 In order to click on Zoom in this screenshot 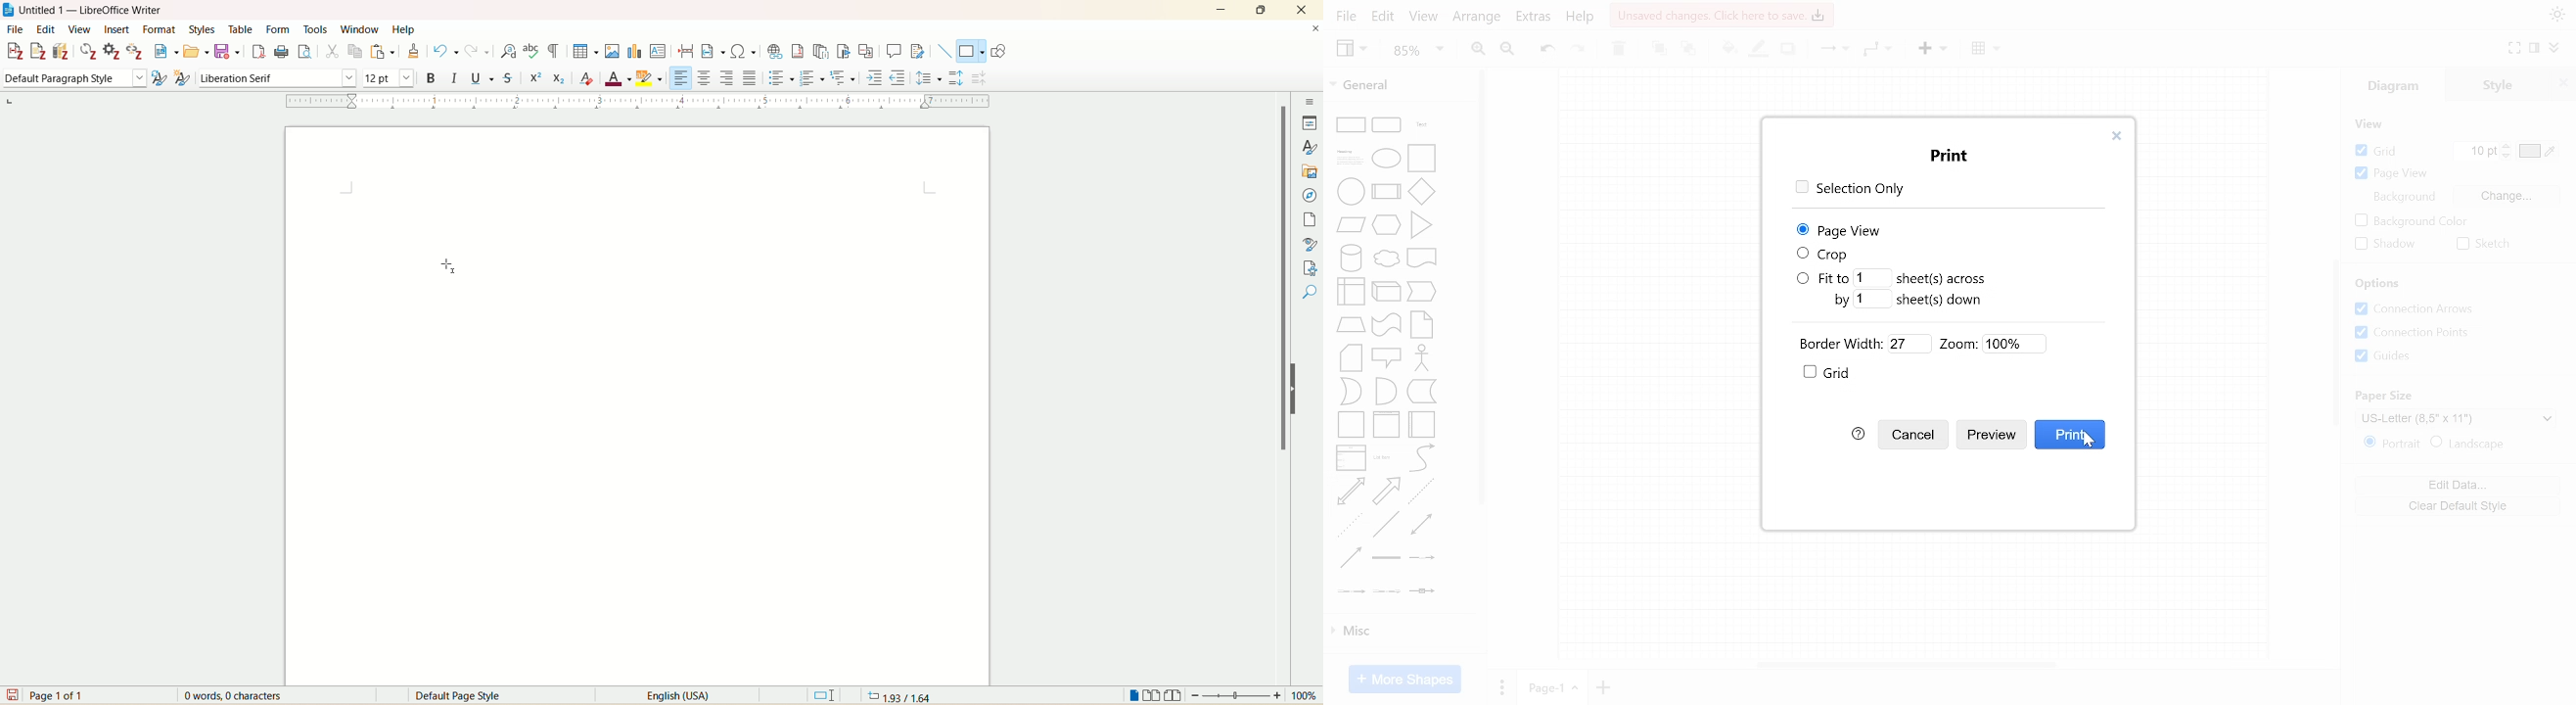, I will do `click(1417, 49)`.